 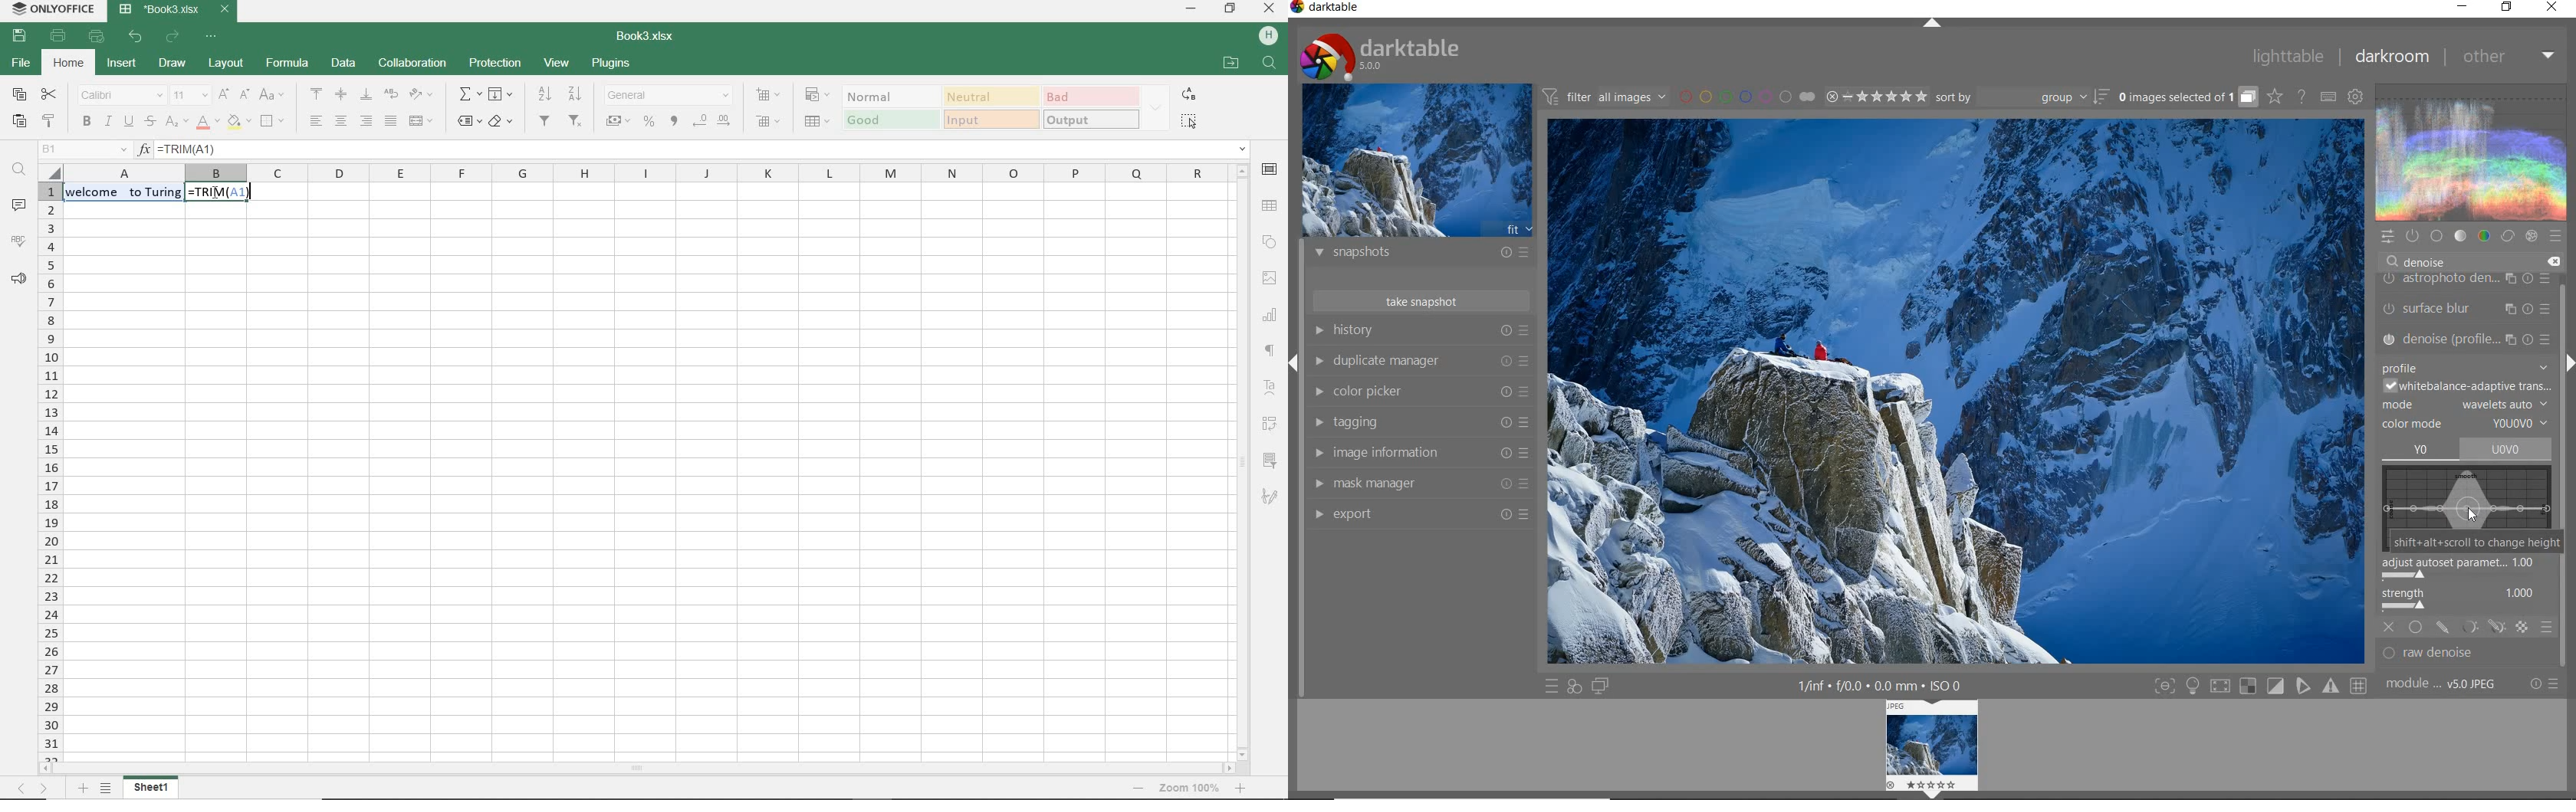 What do you see at coordinates (2531, 236) in the screenshot?
I see `effect` at bounding box center [2531, 236].